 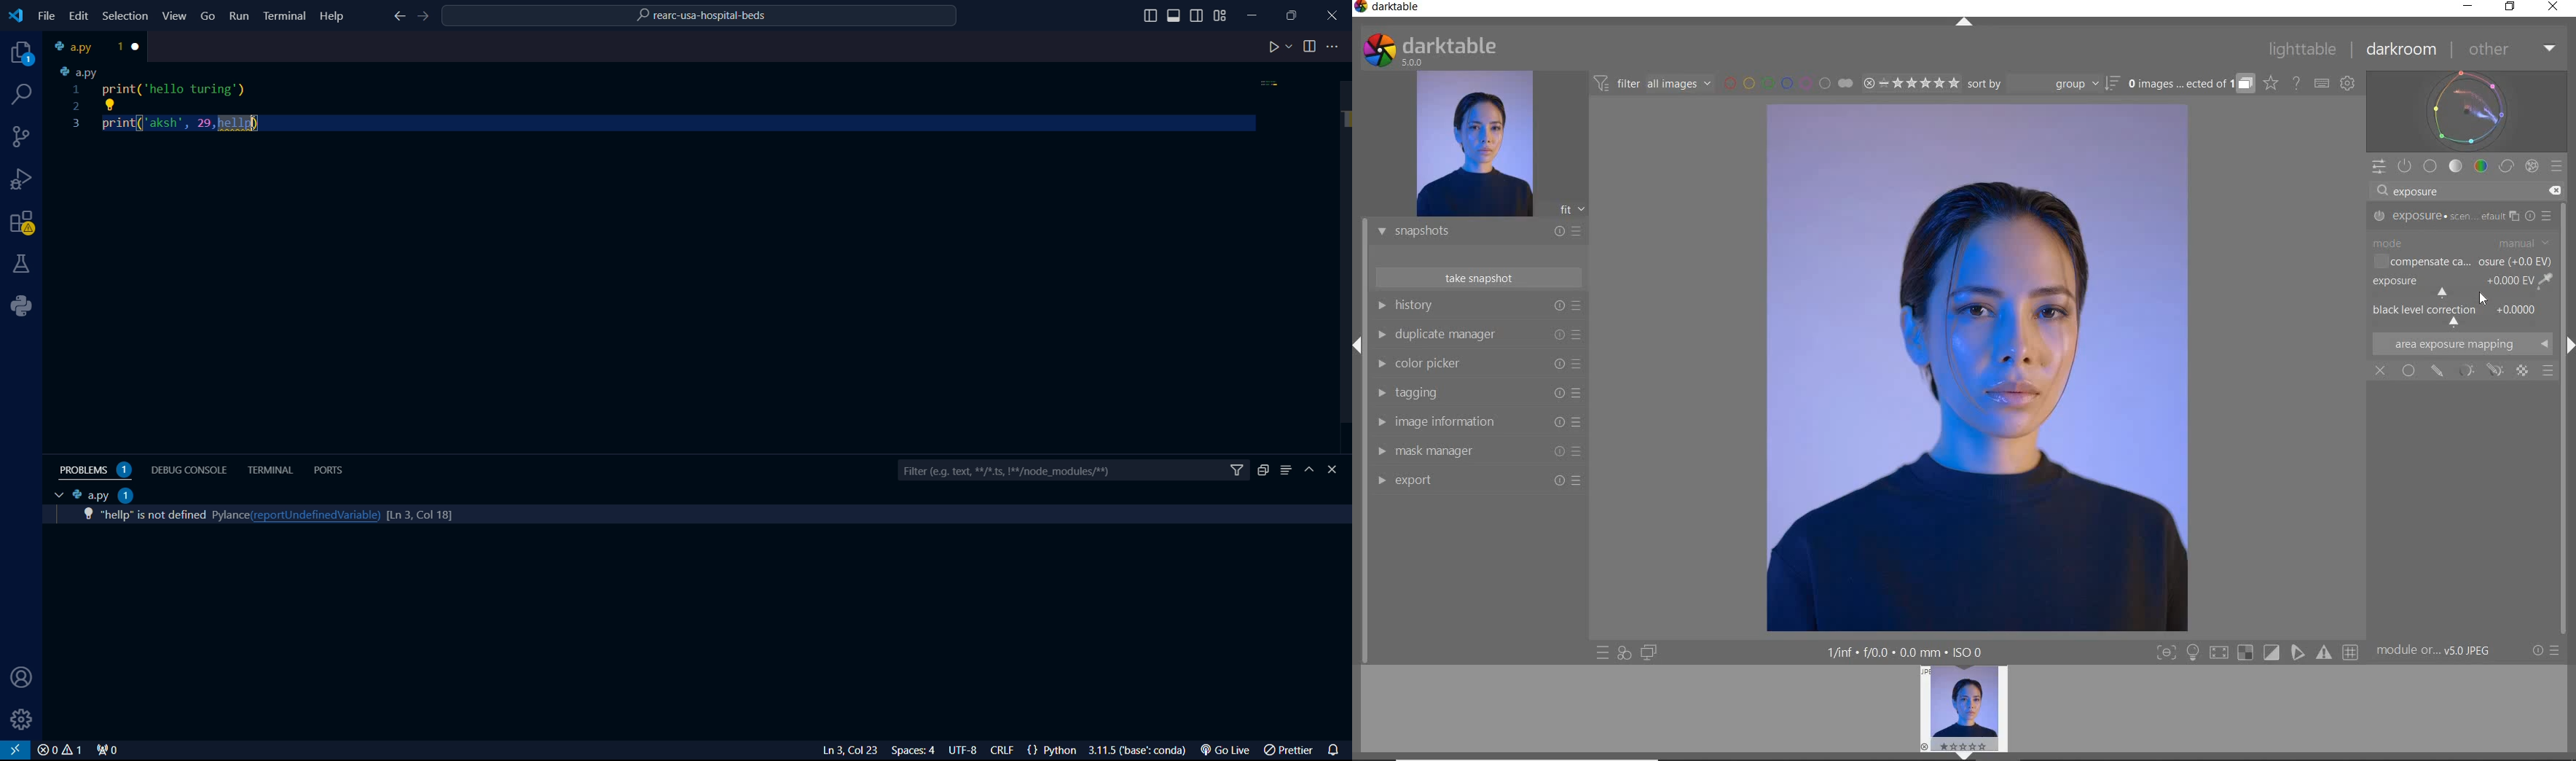 I want to click on EXPORT, so click(x=1474, y=480).